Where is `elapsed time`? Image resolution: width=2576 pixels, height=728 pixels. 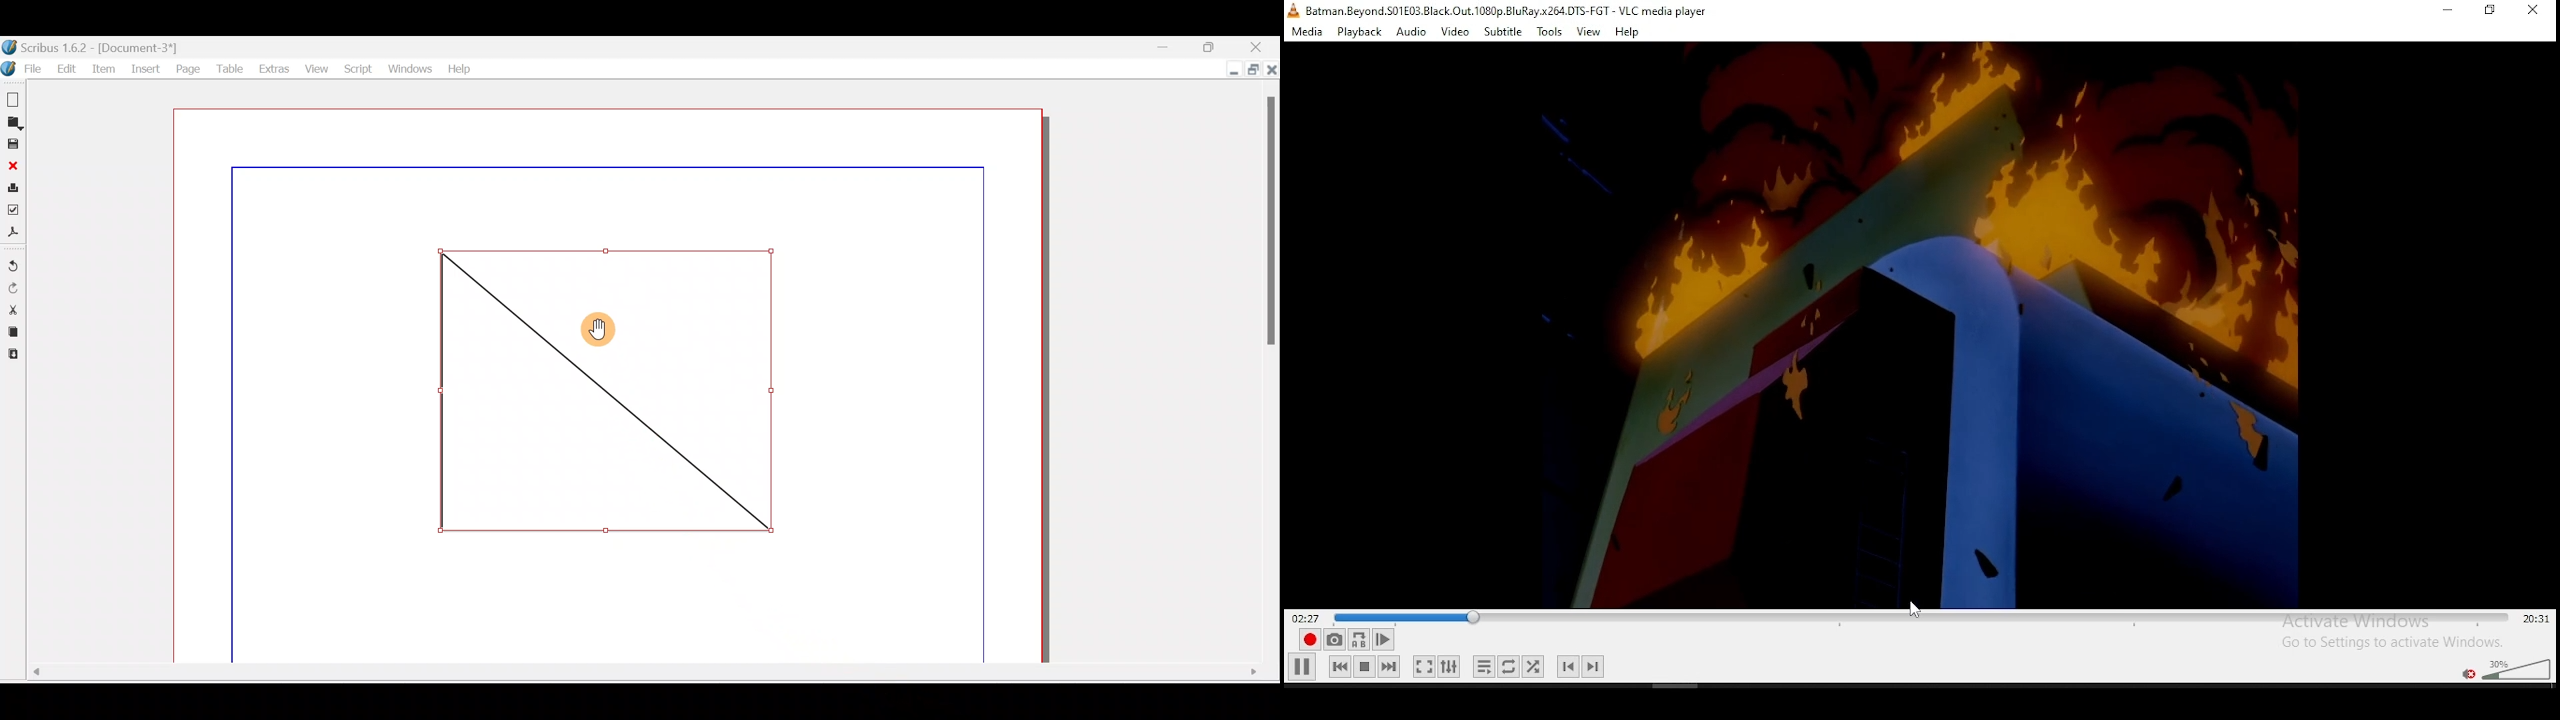
elapsed time is located at coordinates (1308, 617).